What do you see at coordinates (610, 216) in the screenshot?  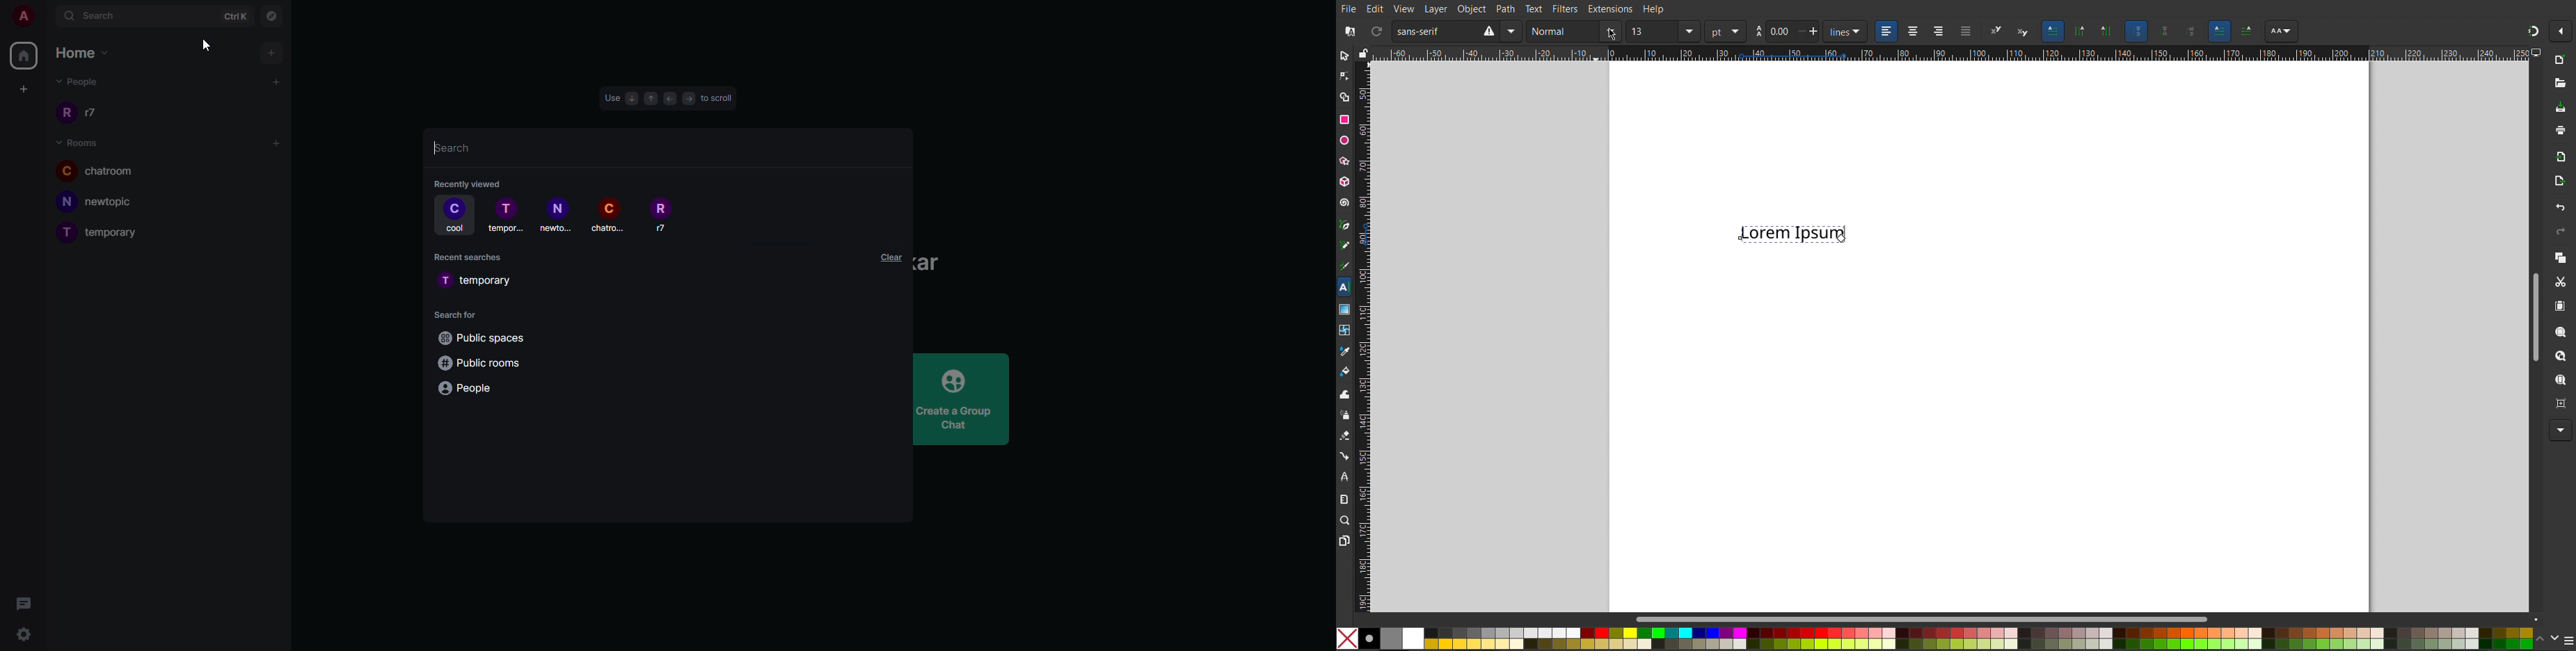 I see `room` at bounding box center [610, 216].